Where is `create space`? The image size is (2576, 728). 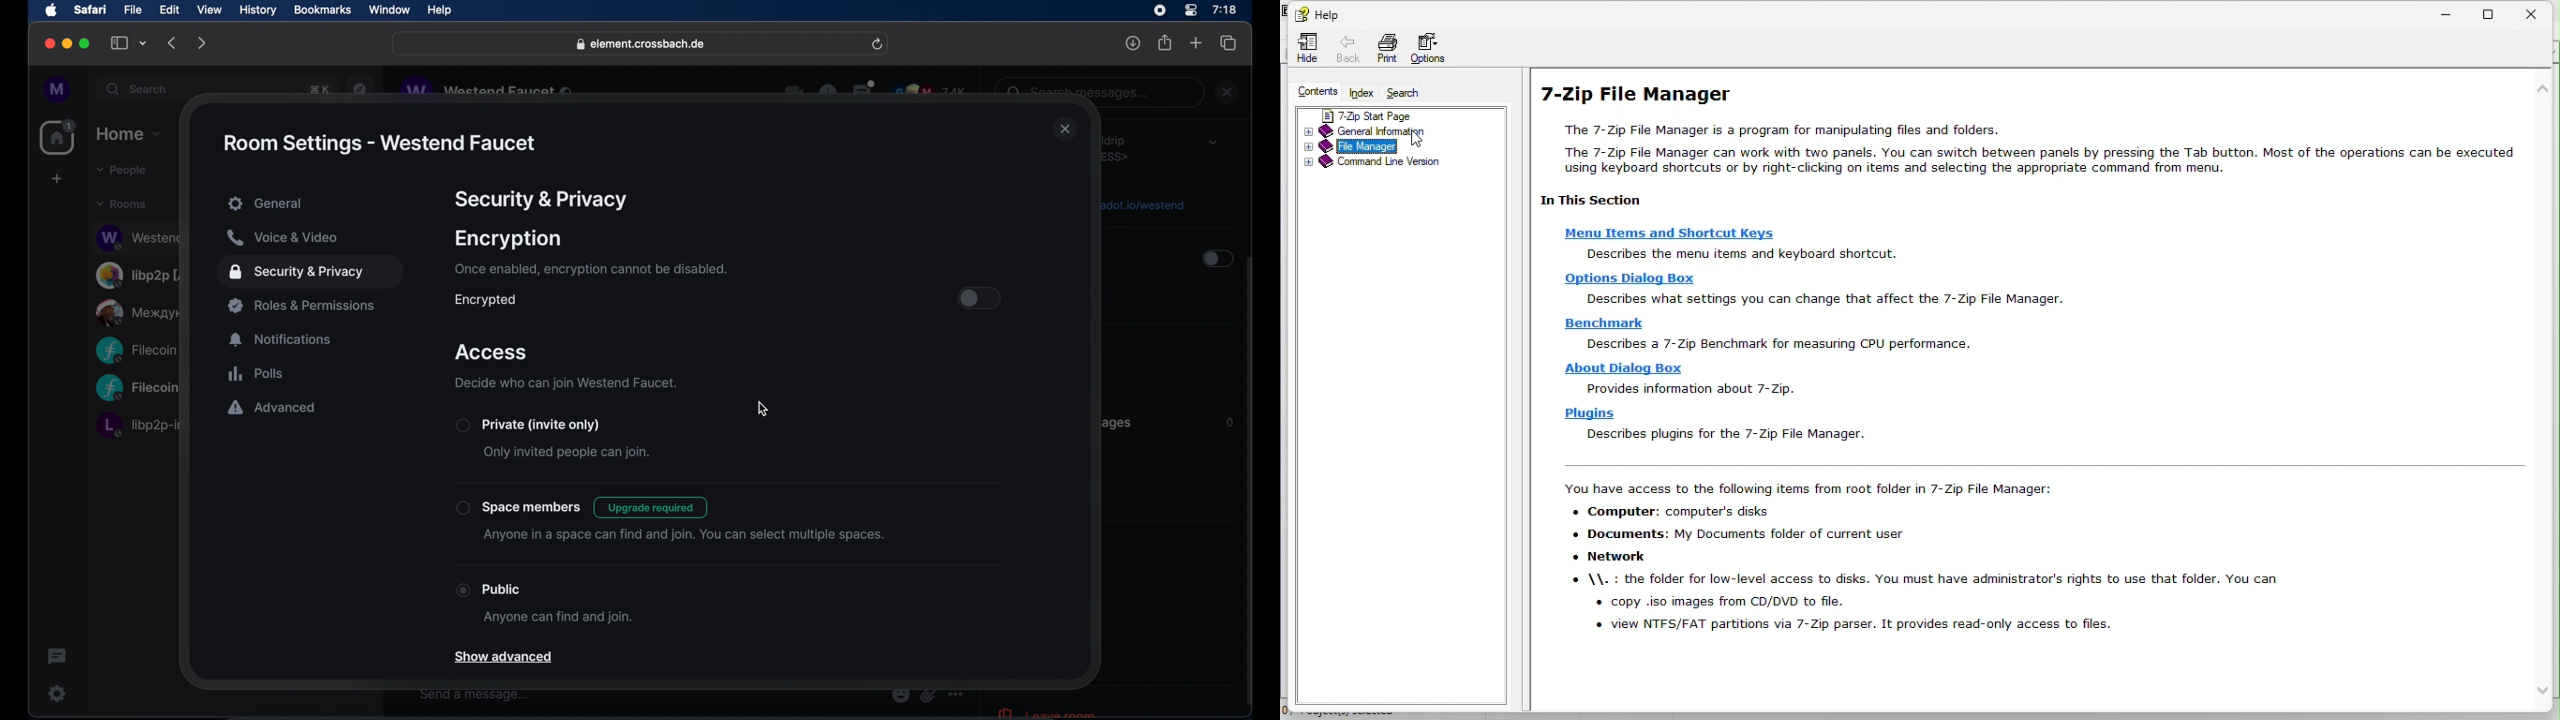 create space is located at coordinates (57, 179).